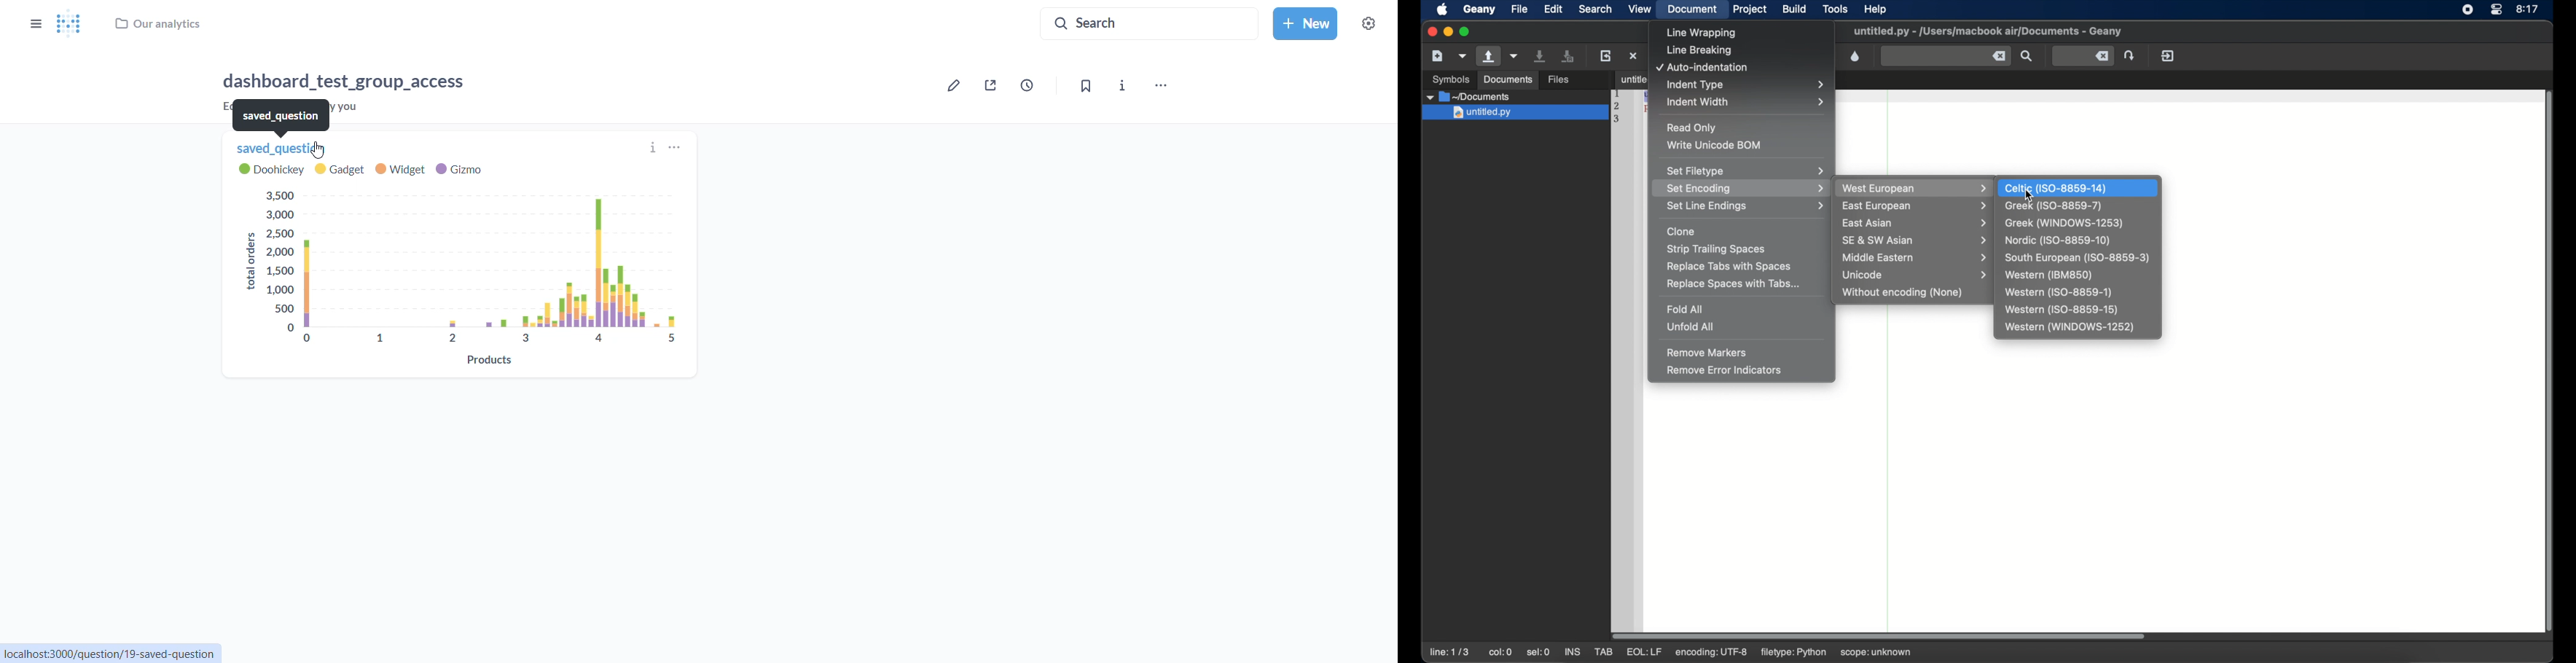  I want to click on edit, so click(951, 87).